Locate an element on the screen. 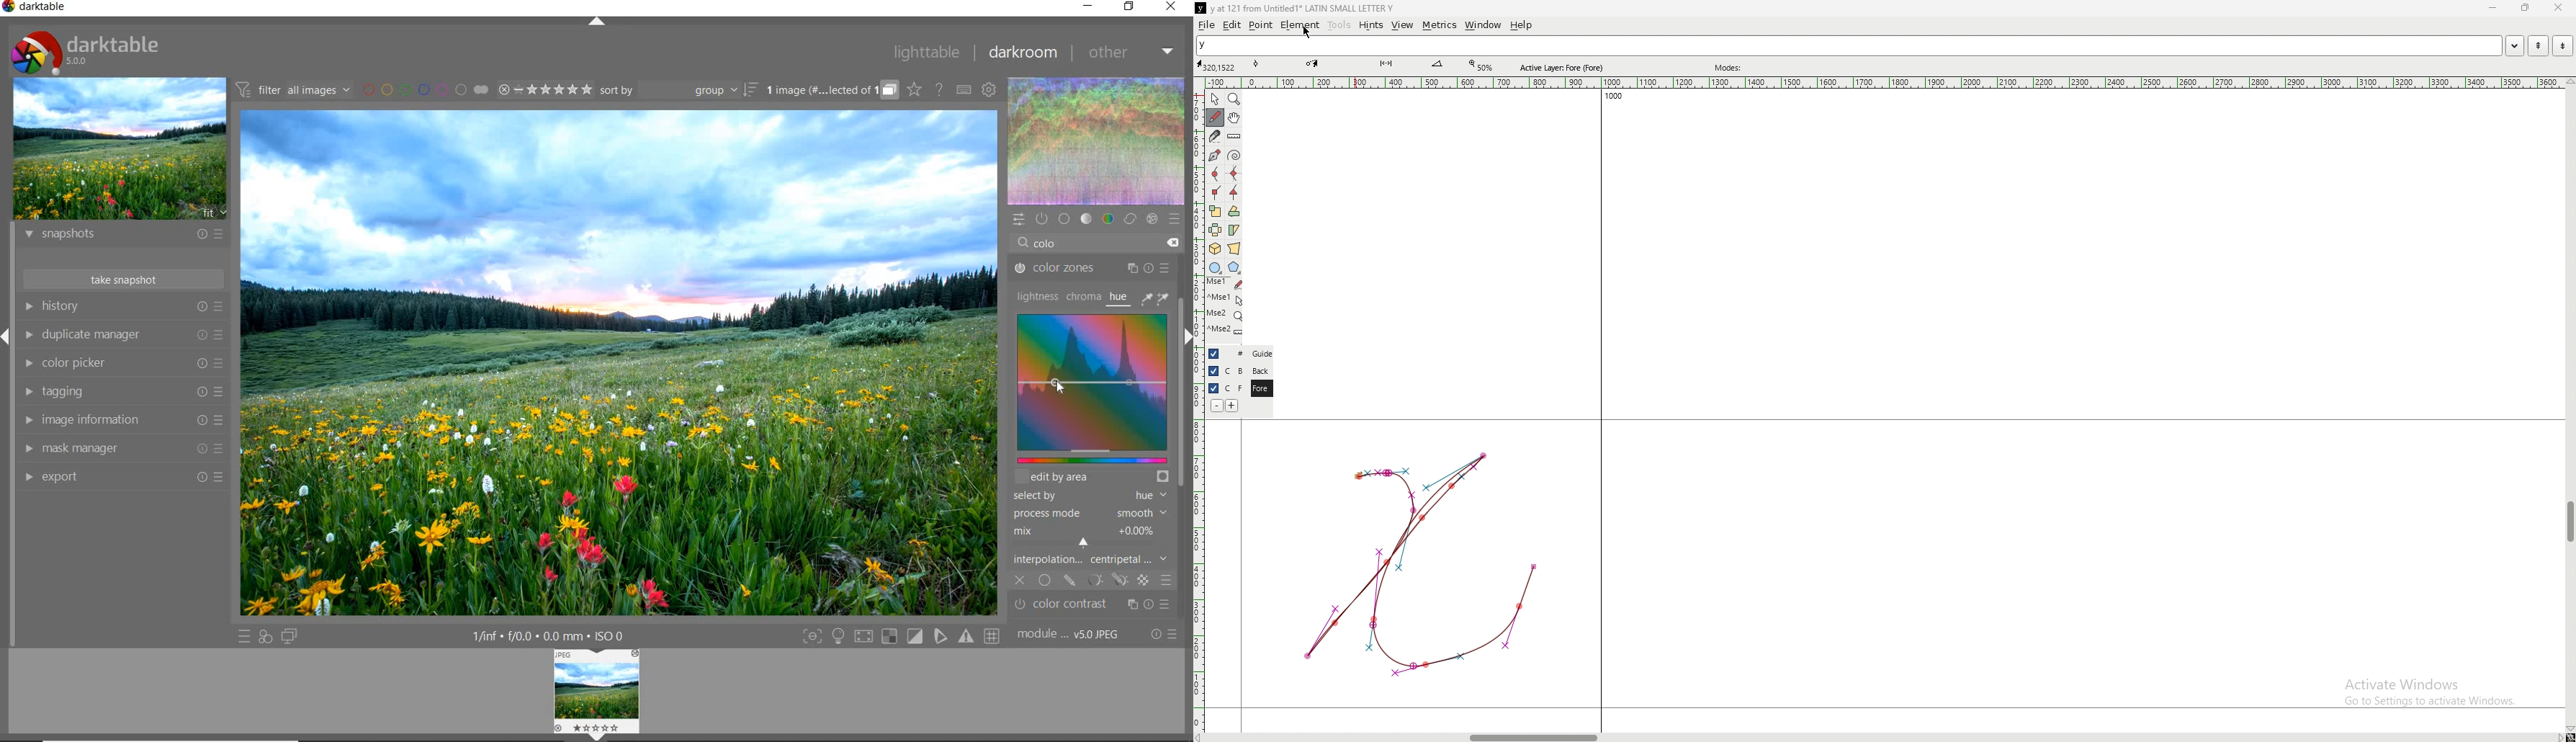  mask manager is located at coordinates (122, 447).